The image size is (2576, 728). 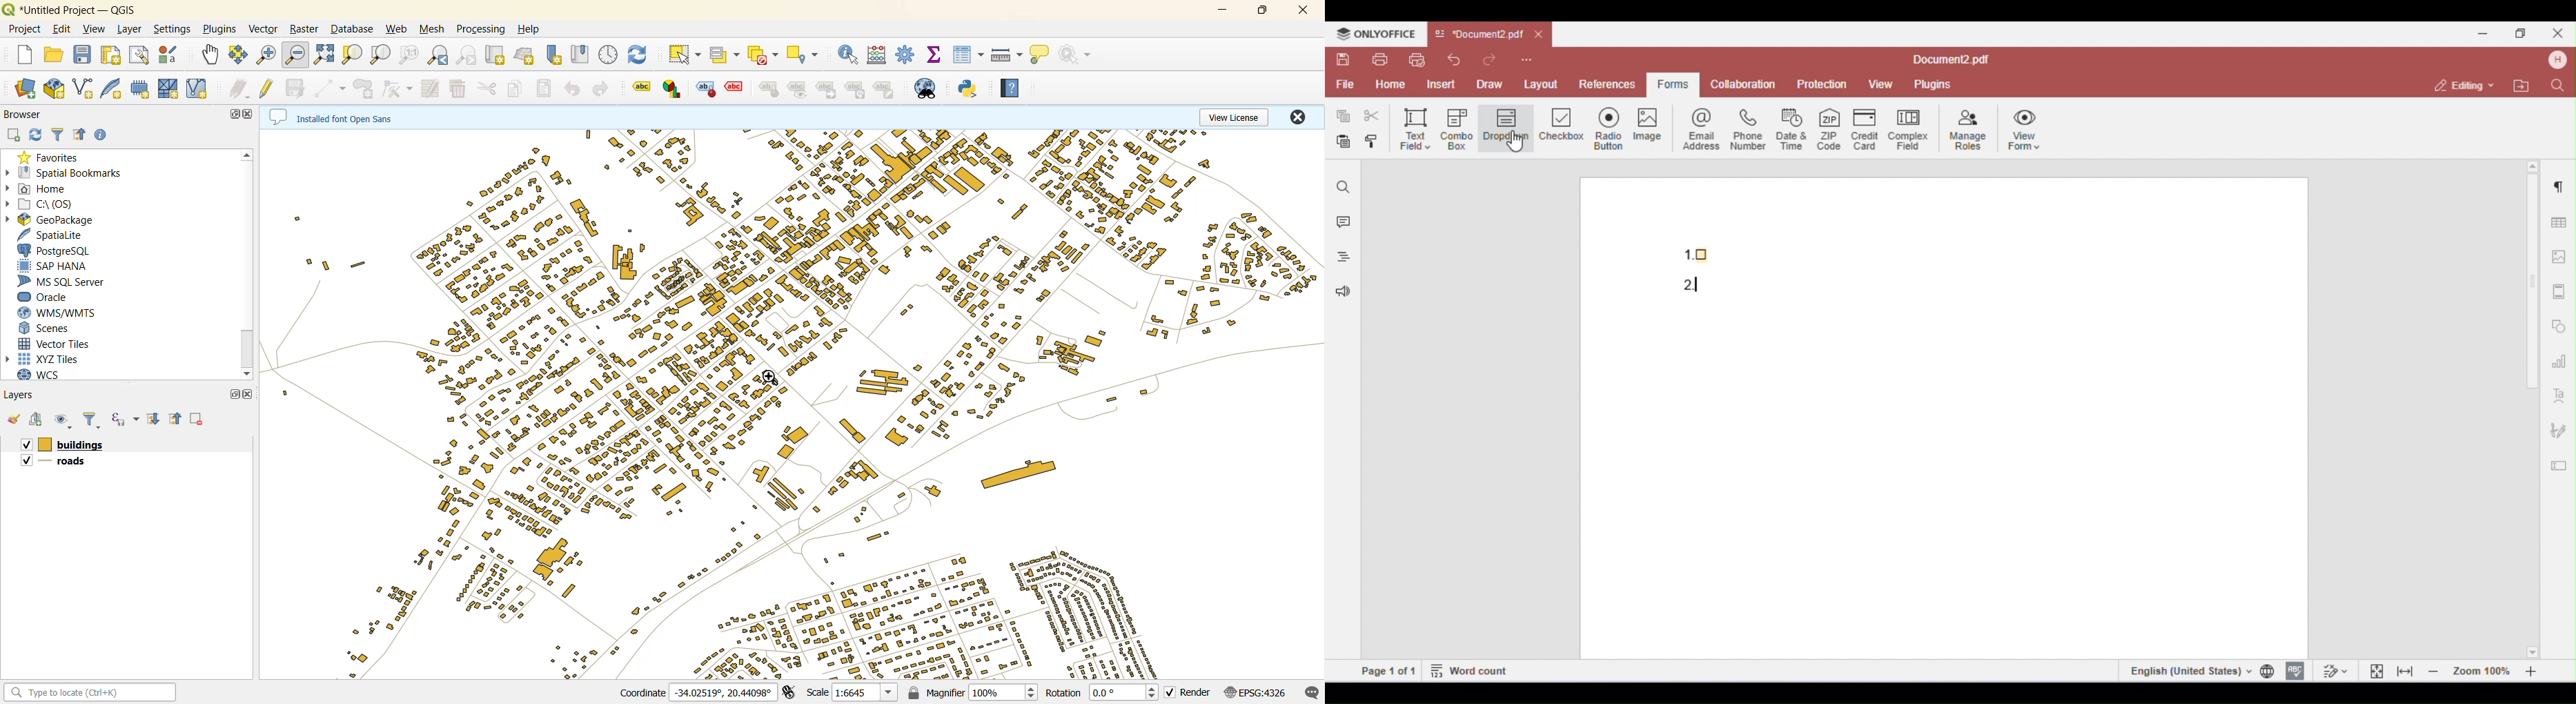 I want to click on open data source manager, so click(x=24, y=90).